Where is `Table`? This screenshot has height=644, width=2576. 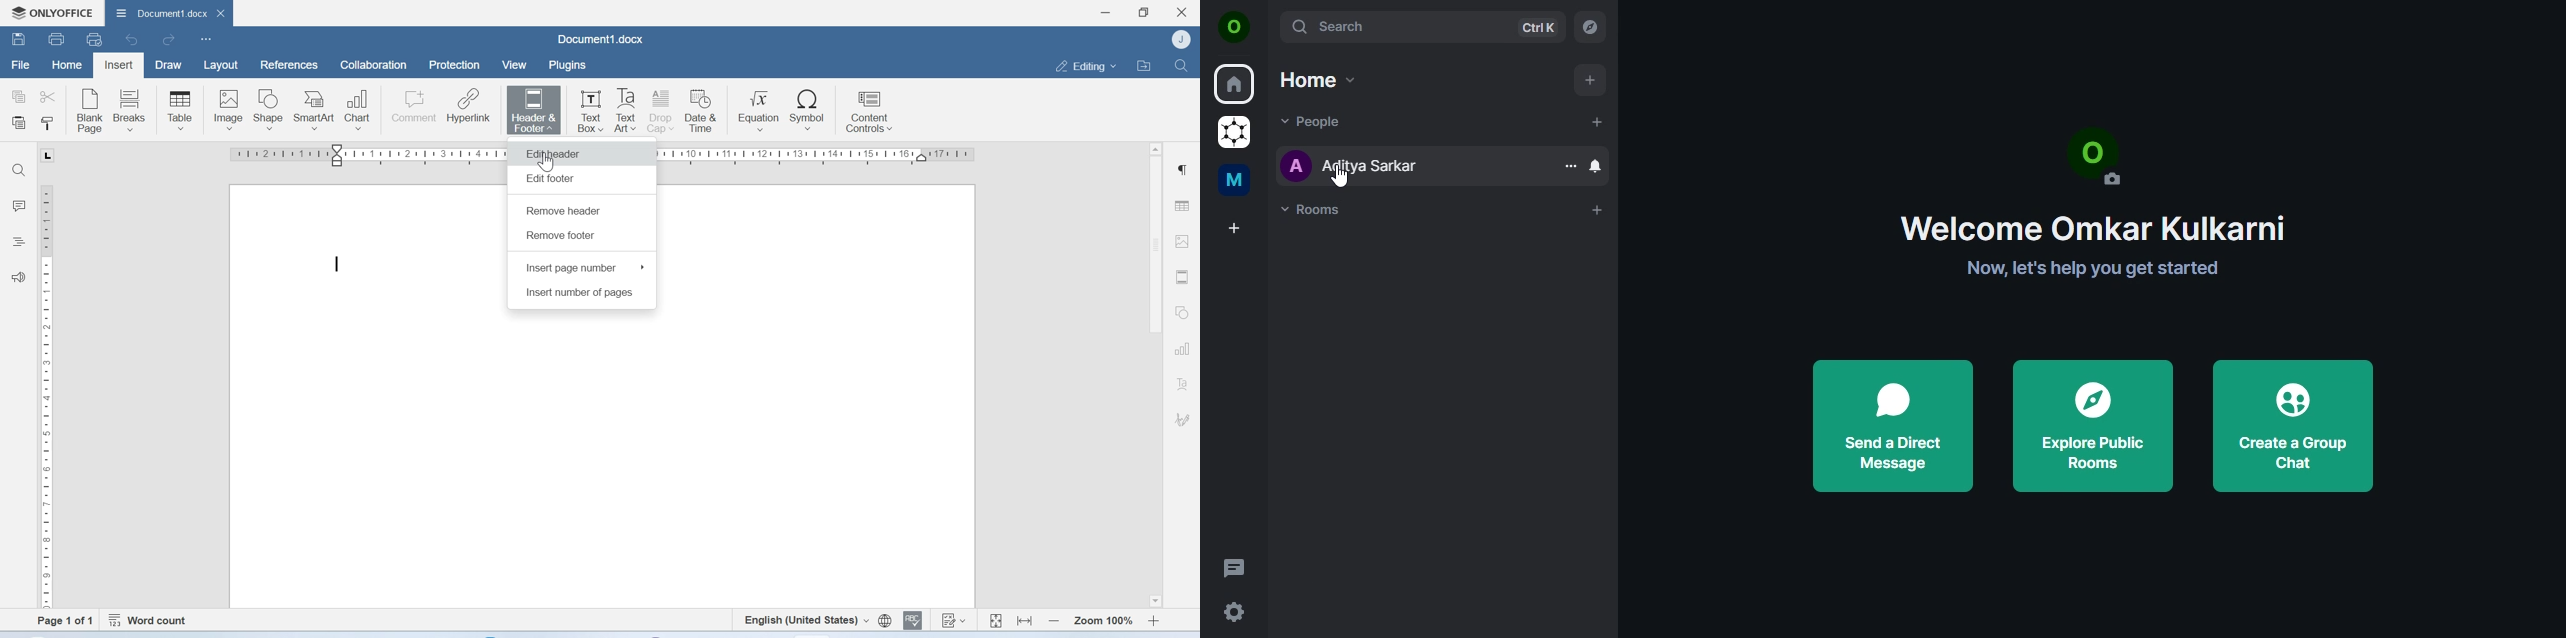 Table is located at coordinates (1185, 202).